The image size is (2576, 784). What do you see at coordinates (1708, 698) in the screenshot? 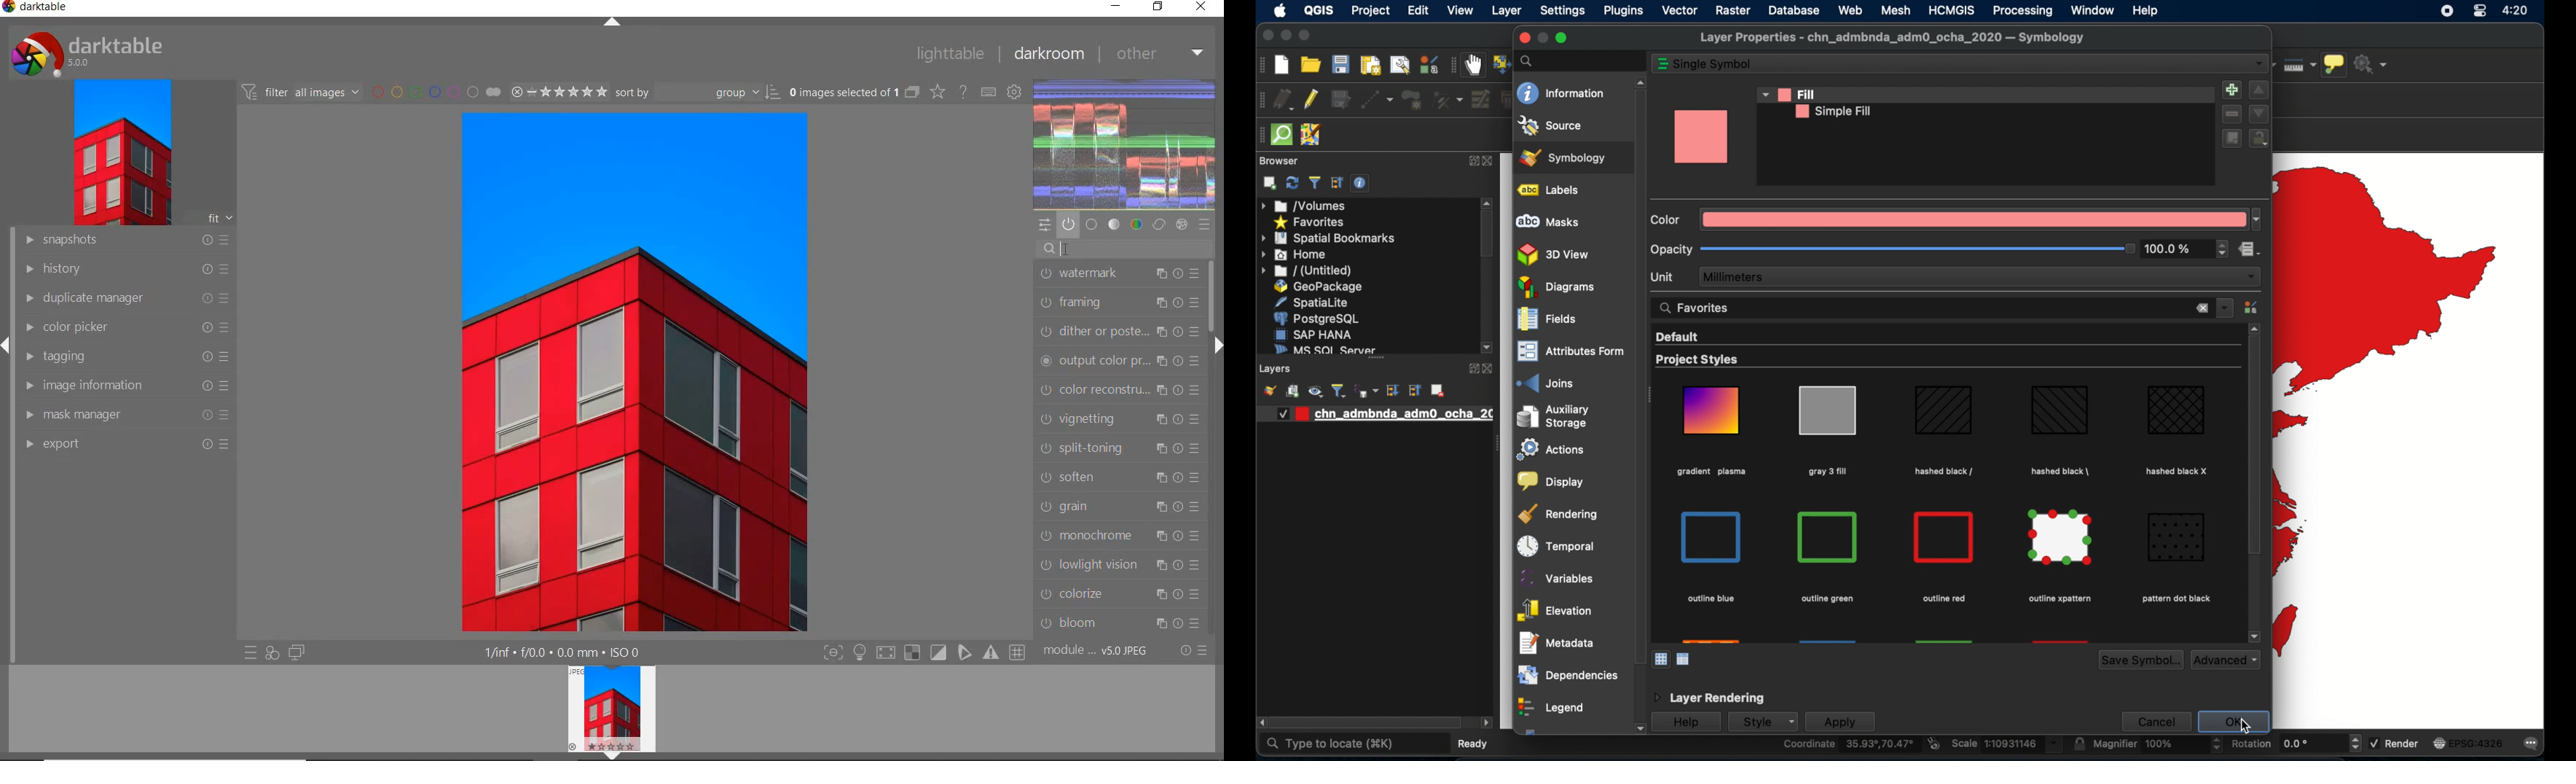
I see `layer rendering` at bounding box center [1708, 698].